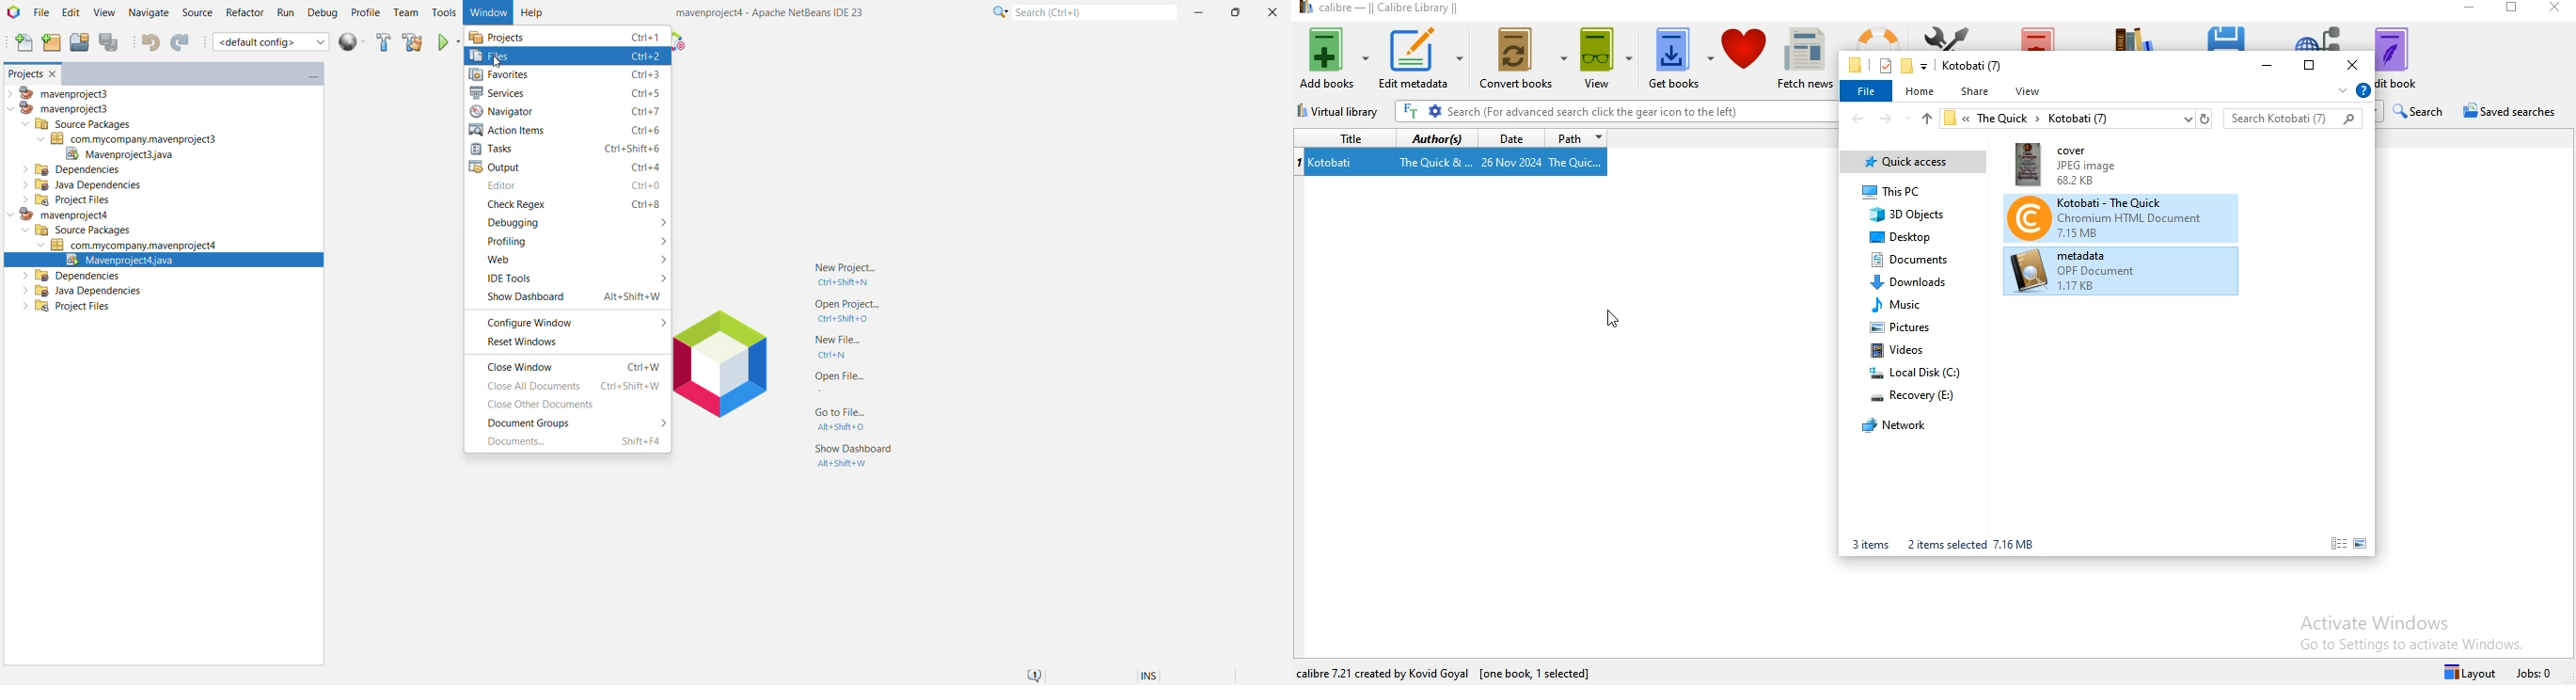 The image size is (2576, 700). What do you see at coordinates (1924, 396) in the screenshot?
I see `recovery (E:)` at bounding box center [1924, 396].